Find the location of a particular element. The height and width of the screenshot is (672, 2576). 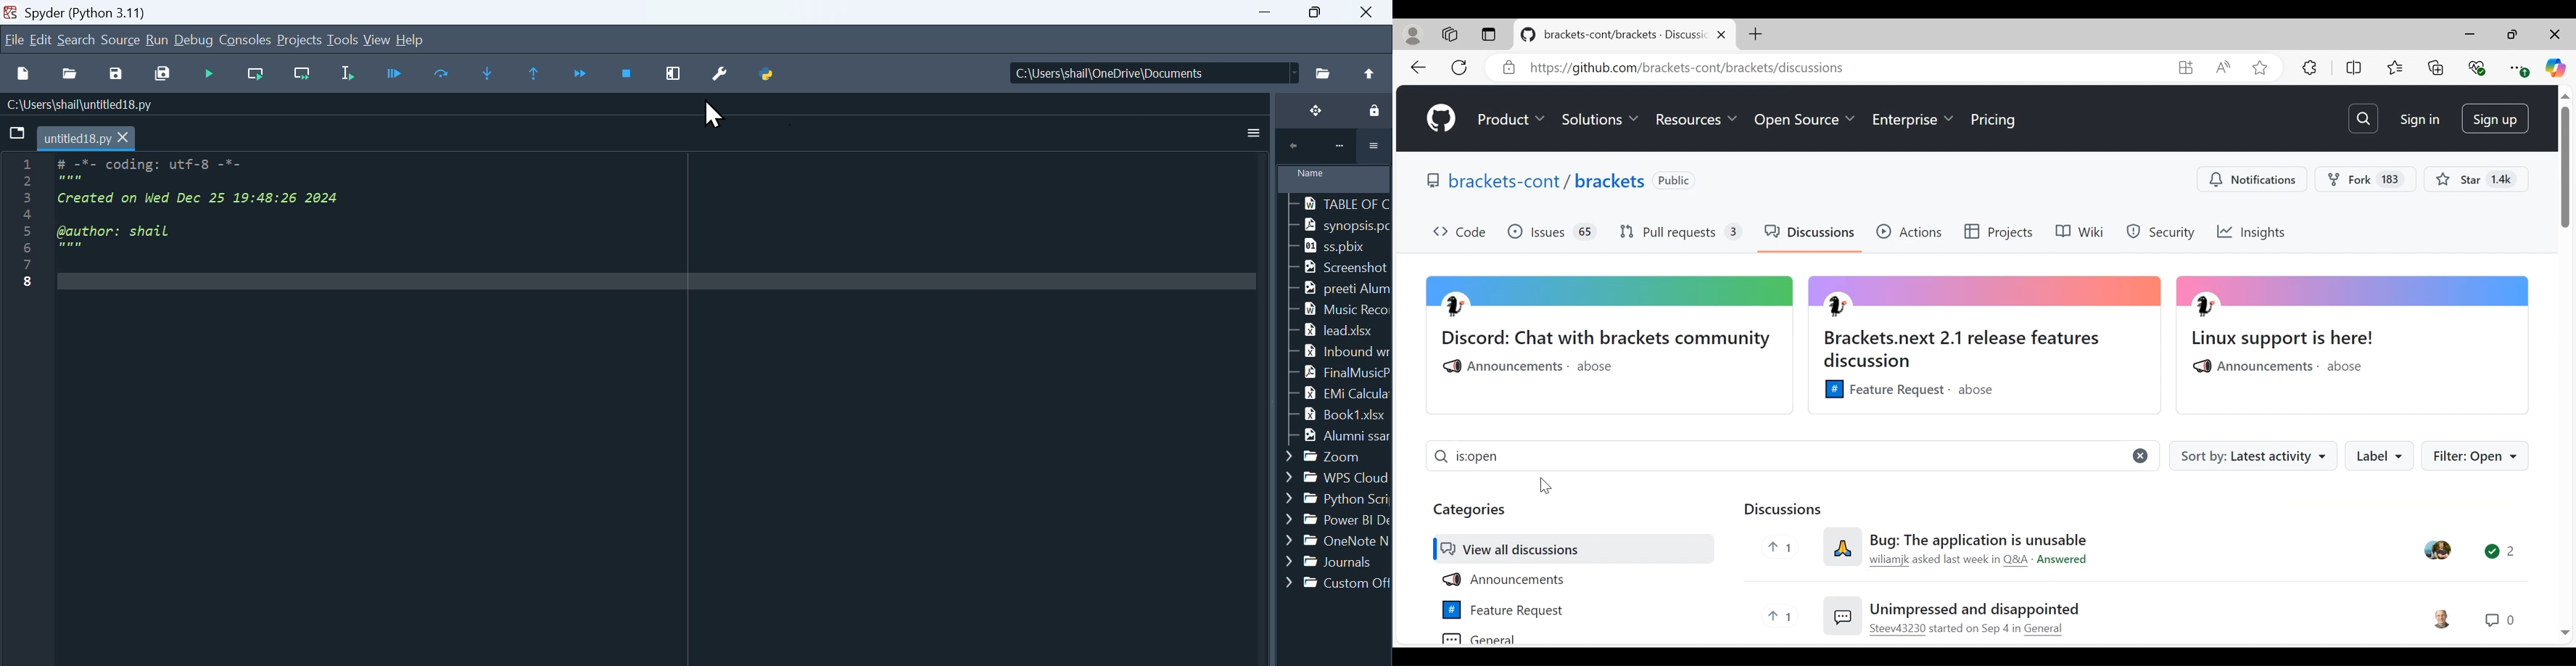

Add this page to favorites is located at coordinates (2261, 67).